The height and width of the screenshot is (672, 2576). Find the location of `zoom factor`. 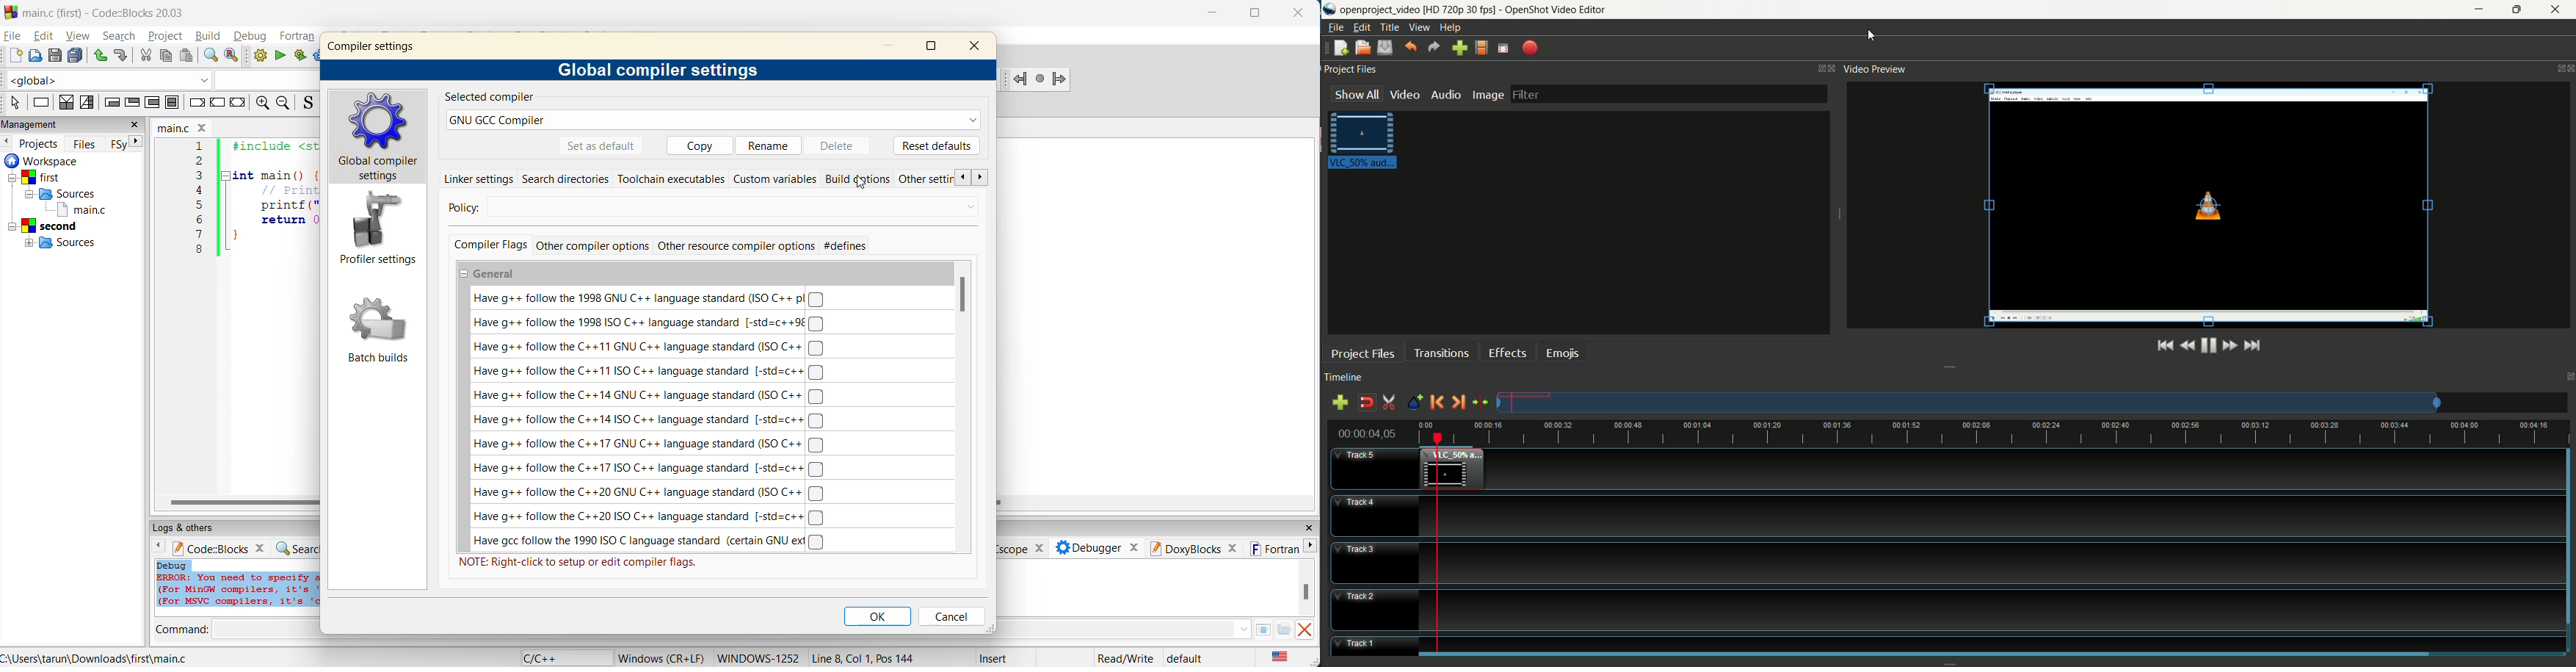

zoom factor is located at coordinates (2032, 403).